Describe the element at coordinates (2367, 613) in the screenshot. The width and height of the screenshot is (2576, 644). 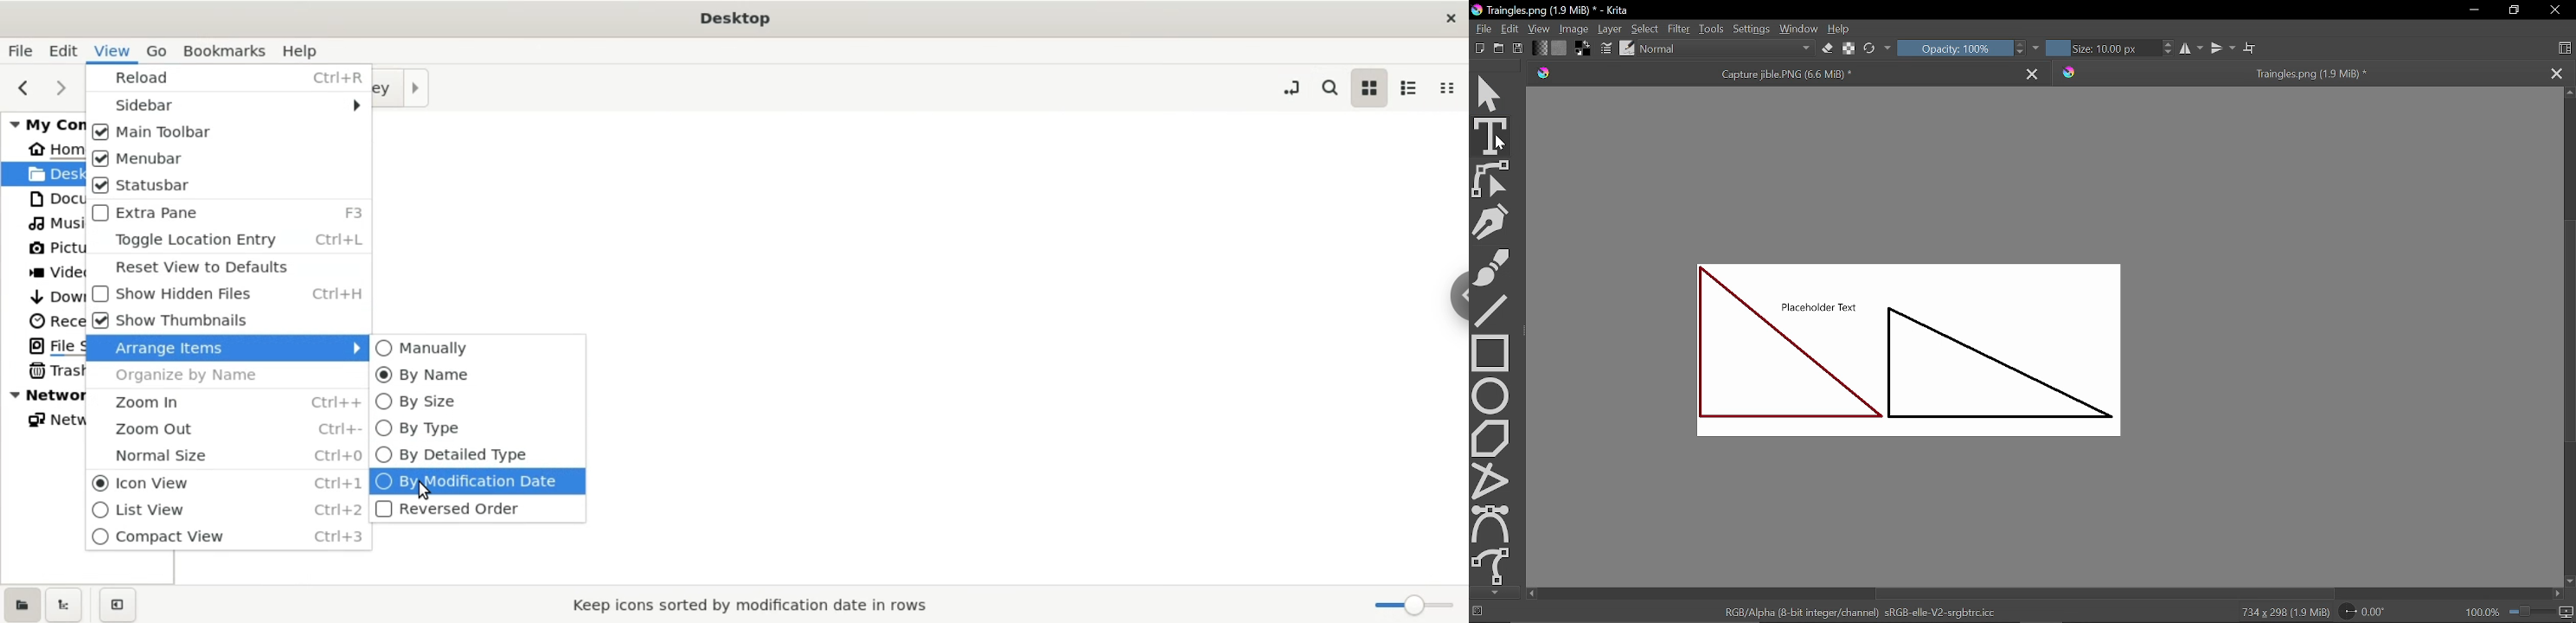
I see `Rotate` at that location.